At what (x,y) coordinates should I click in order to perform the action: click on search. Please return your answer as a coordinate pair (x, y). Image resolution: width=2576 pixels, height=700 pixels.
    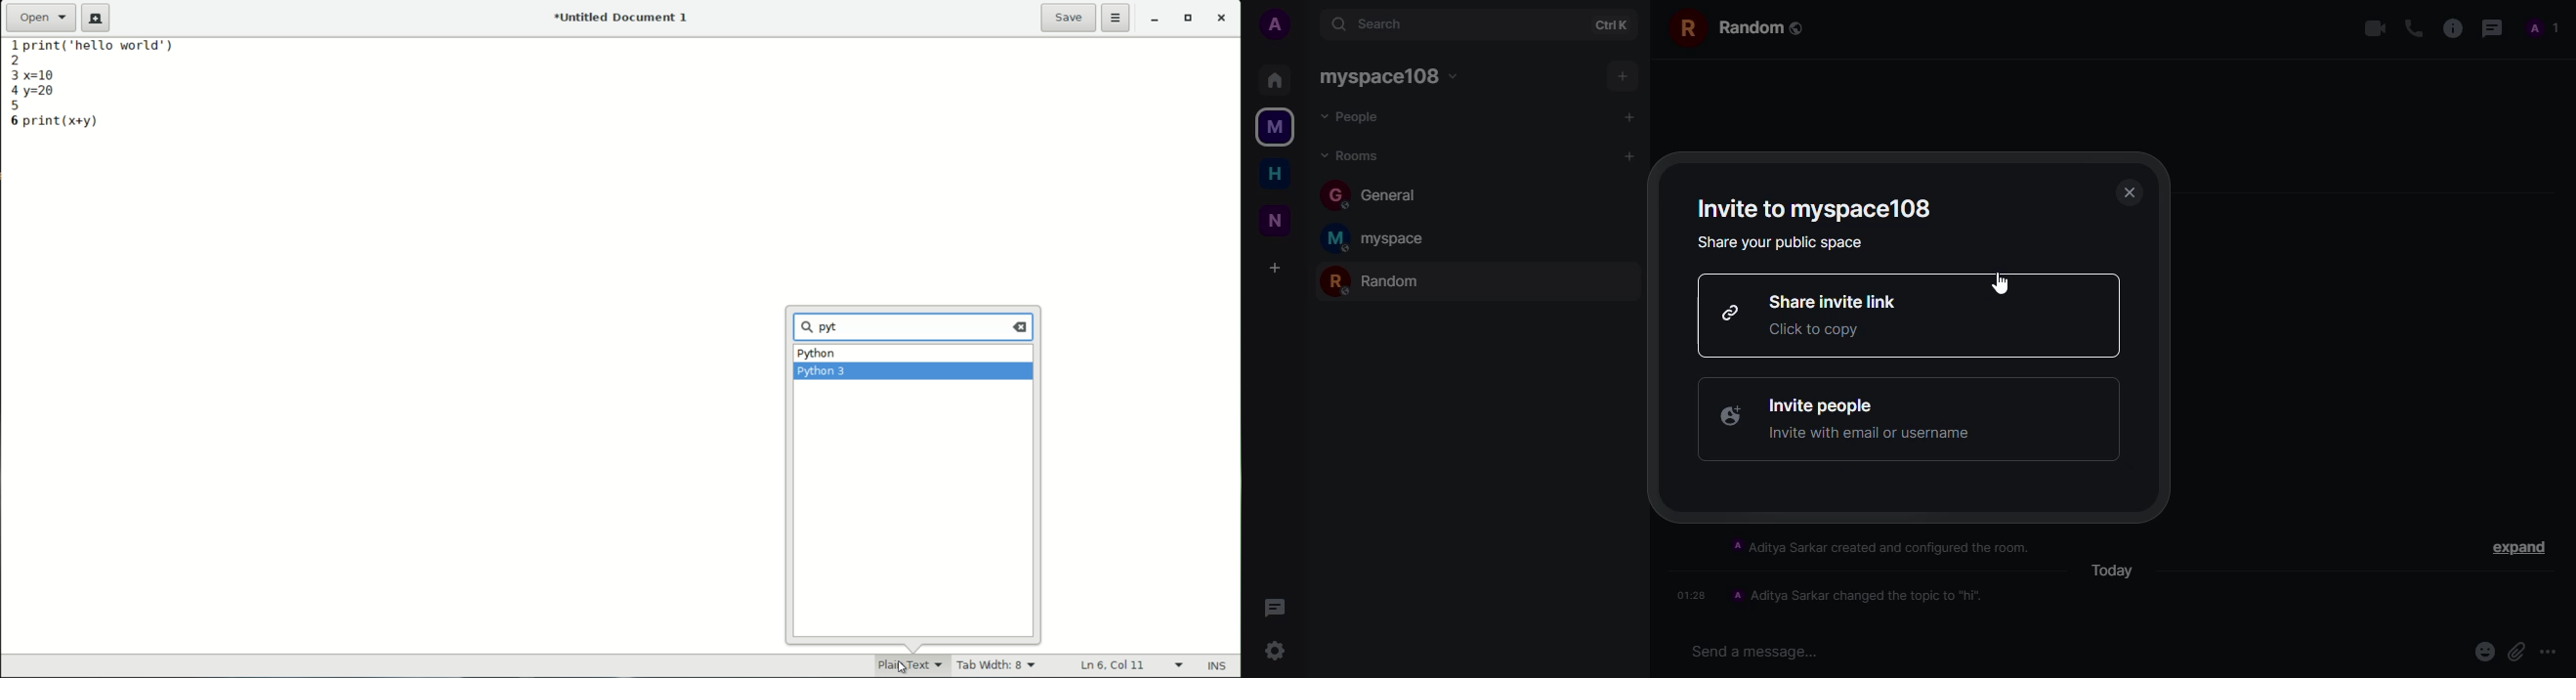
    Looking at the image, I should click on (1376, 22).